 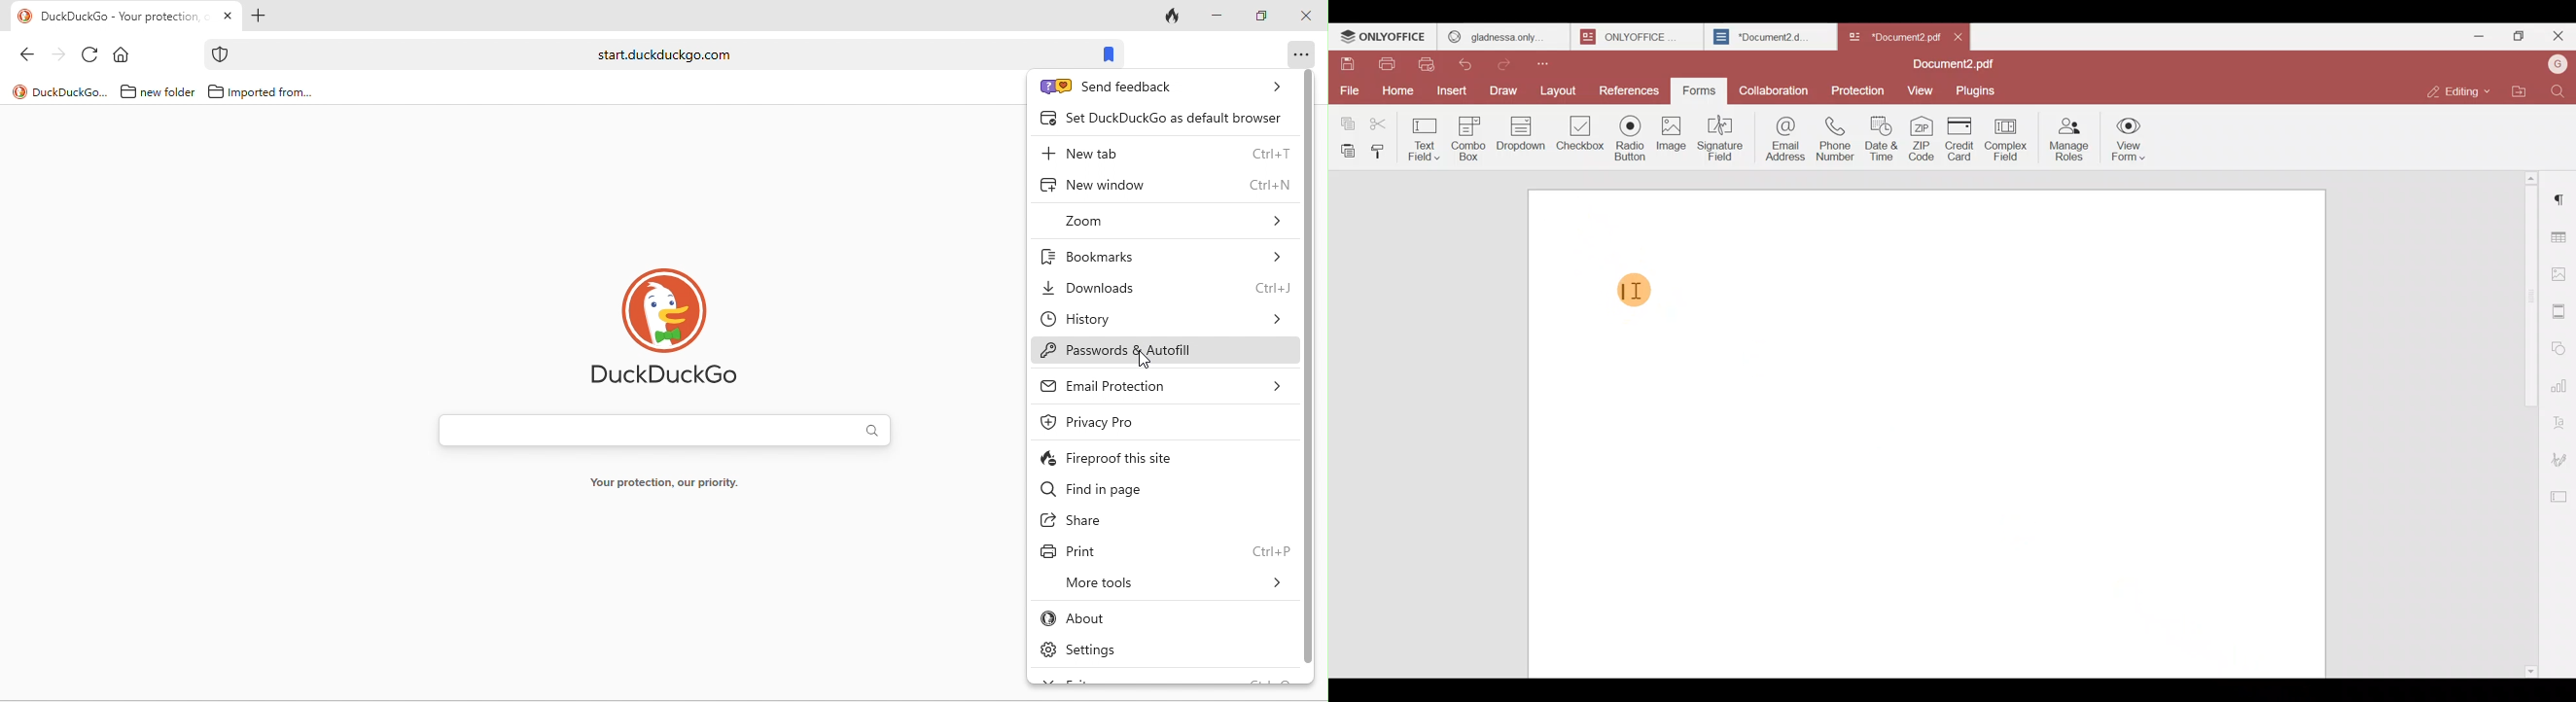 I want to click on vertical scroll bar, so click(x=1309, y=368).